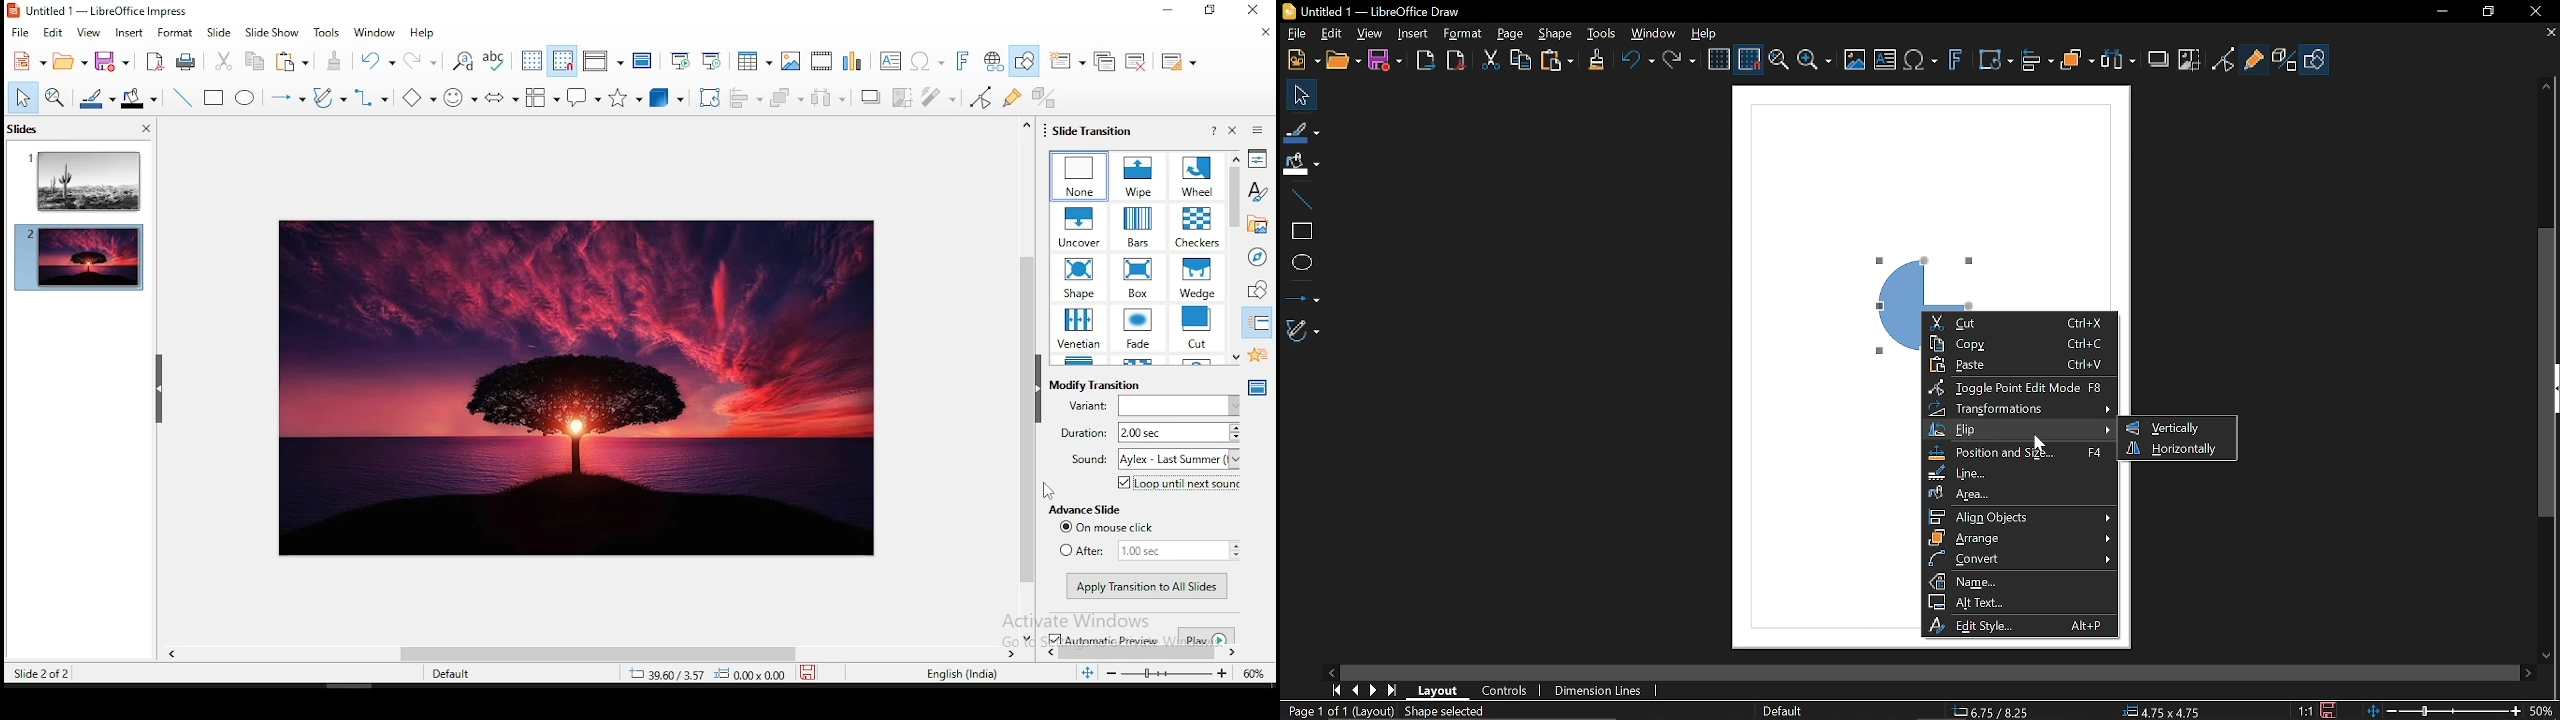  I want to click on show grid, so click(531, 63).